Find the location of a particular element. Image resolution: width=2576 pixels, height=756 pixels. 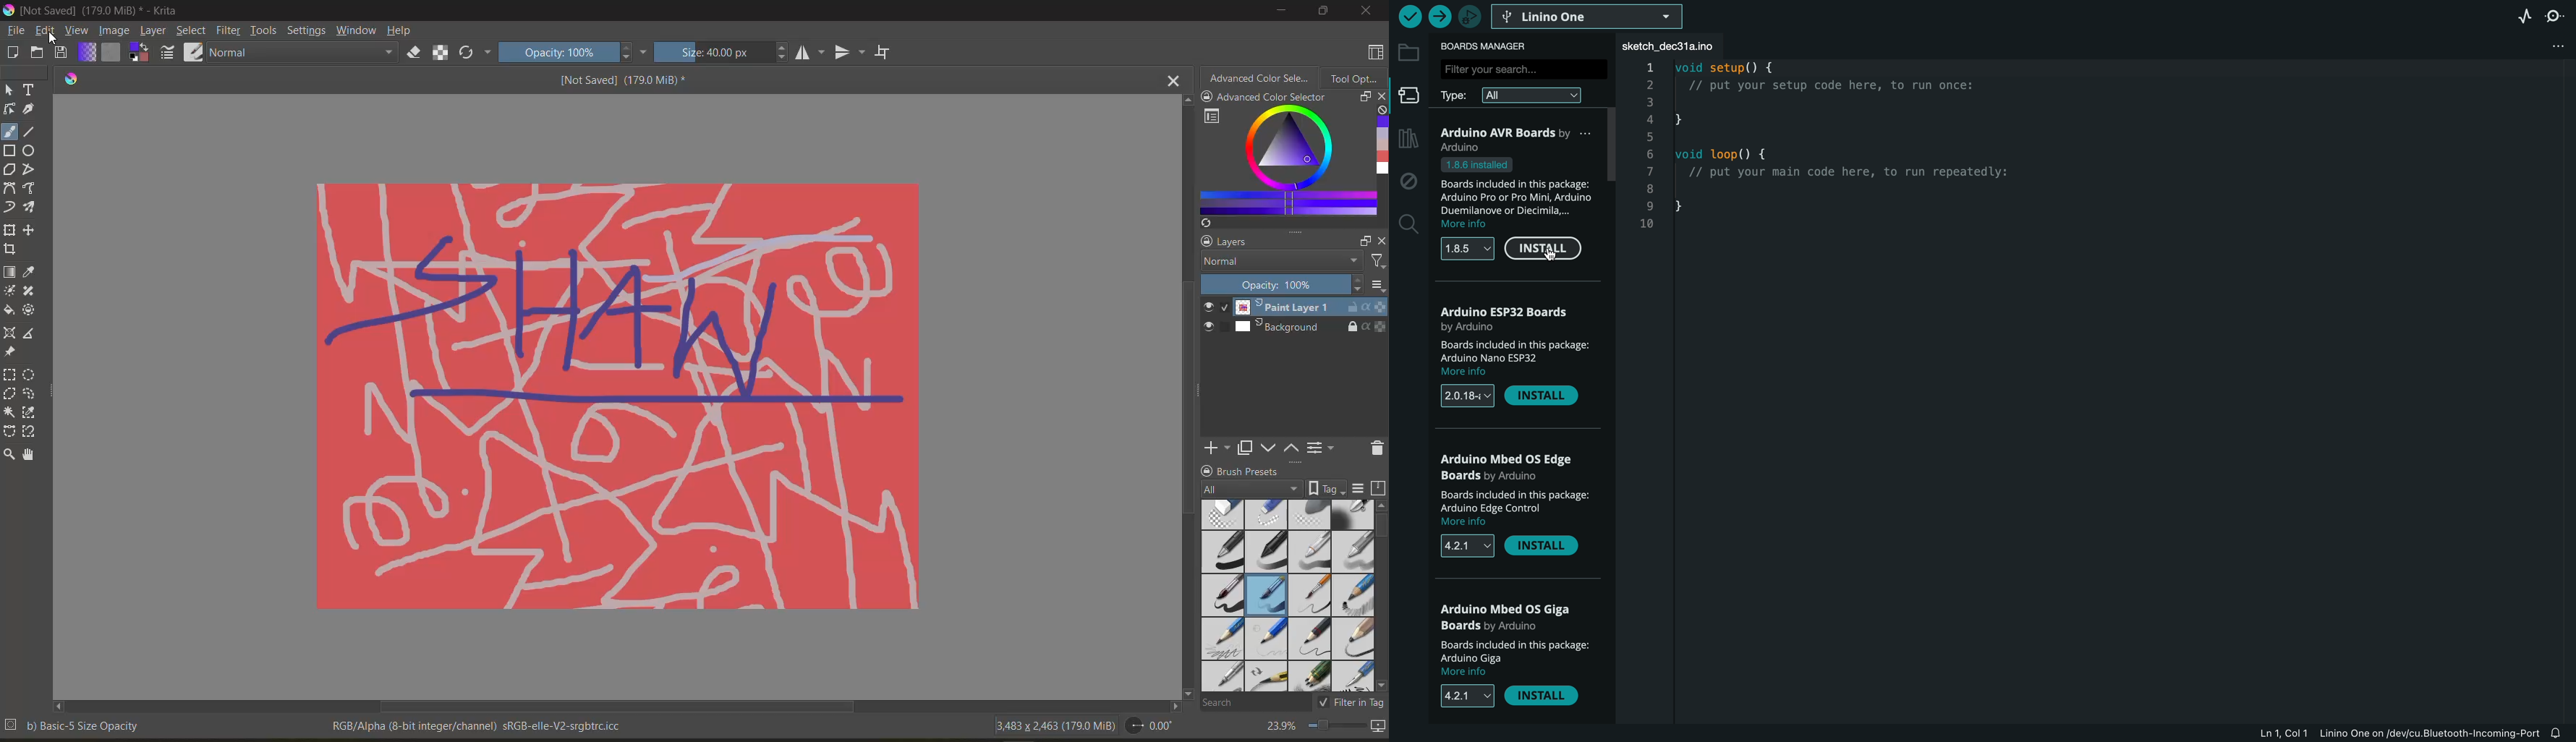

[Not Saved] (179.0 MiB) * is located at coordinates (622, 80).